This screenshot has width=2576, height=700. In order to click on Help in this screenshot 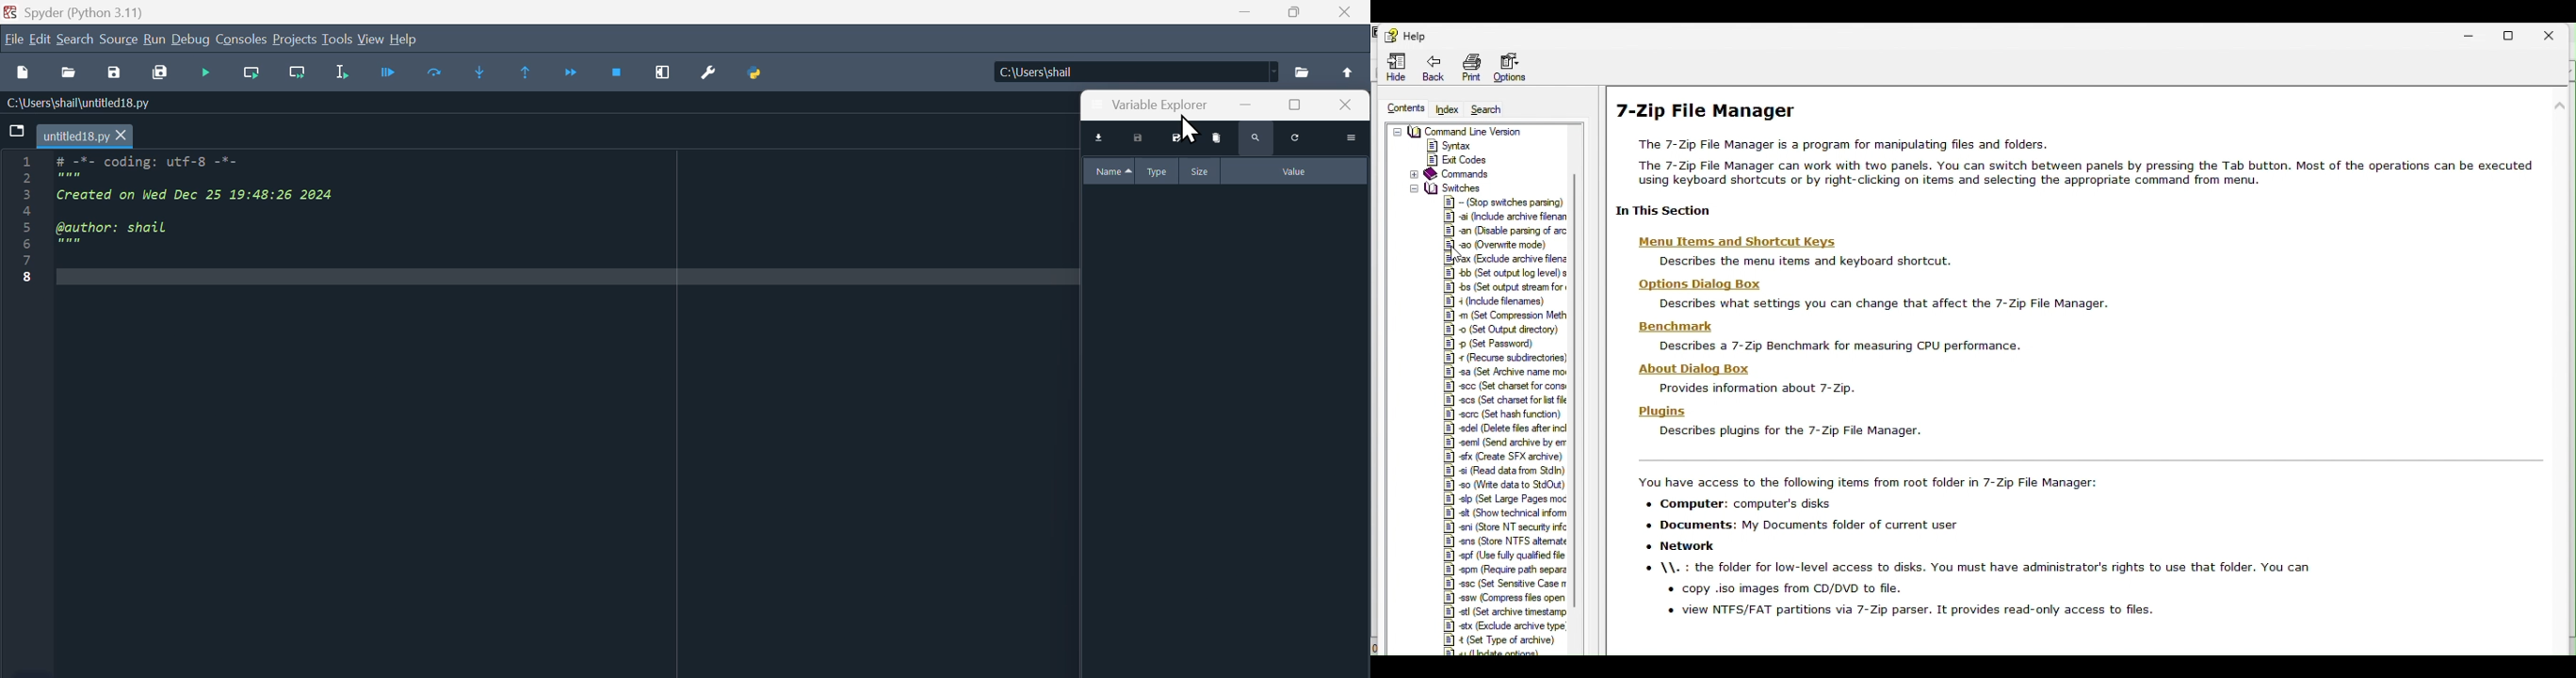, I will do `click(408, 38)`.